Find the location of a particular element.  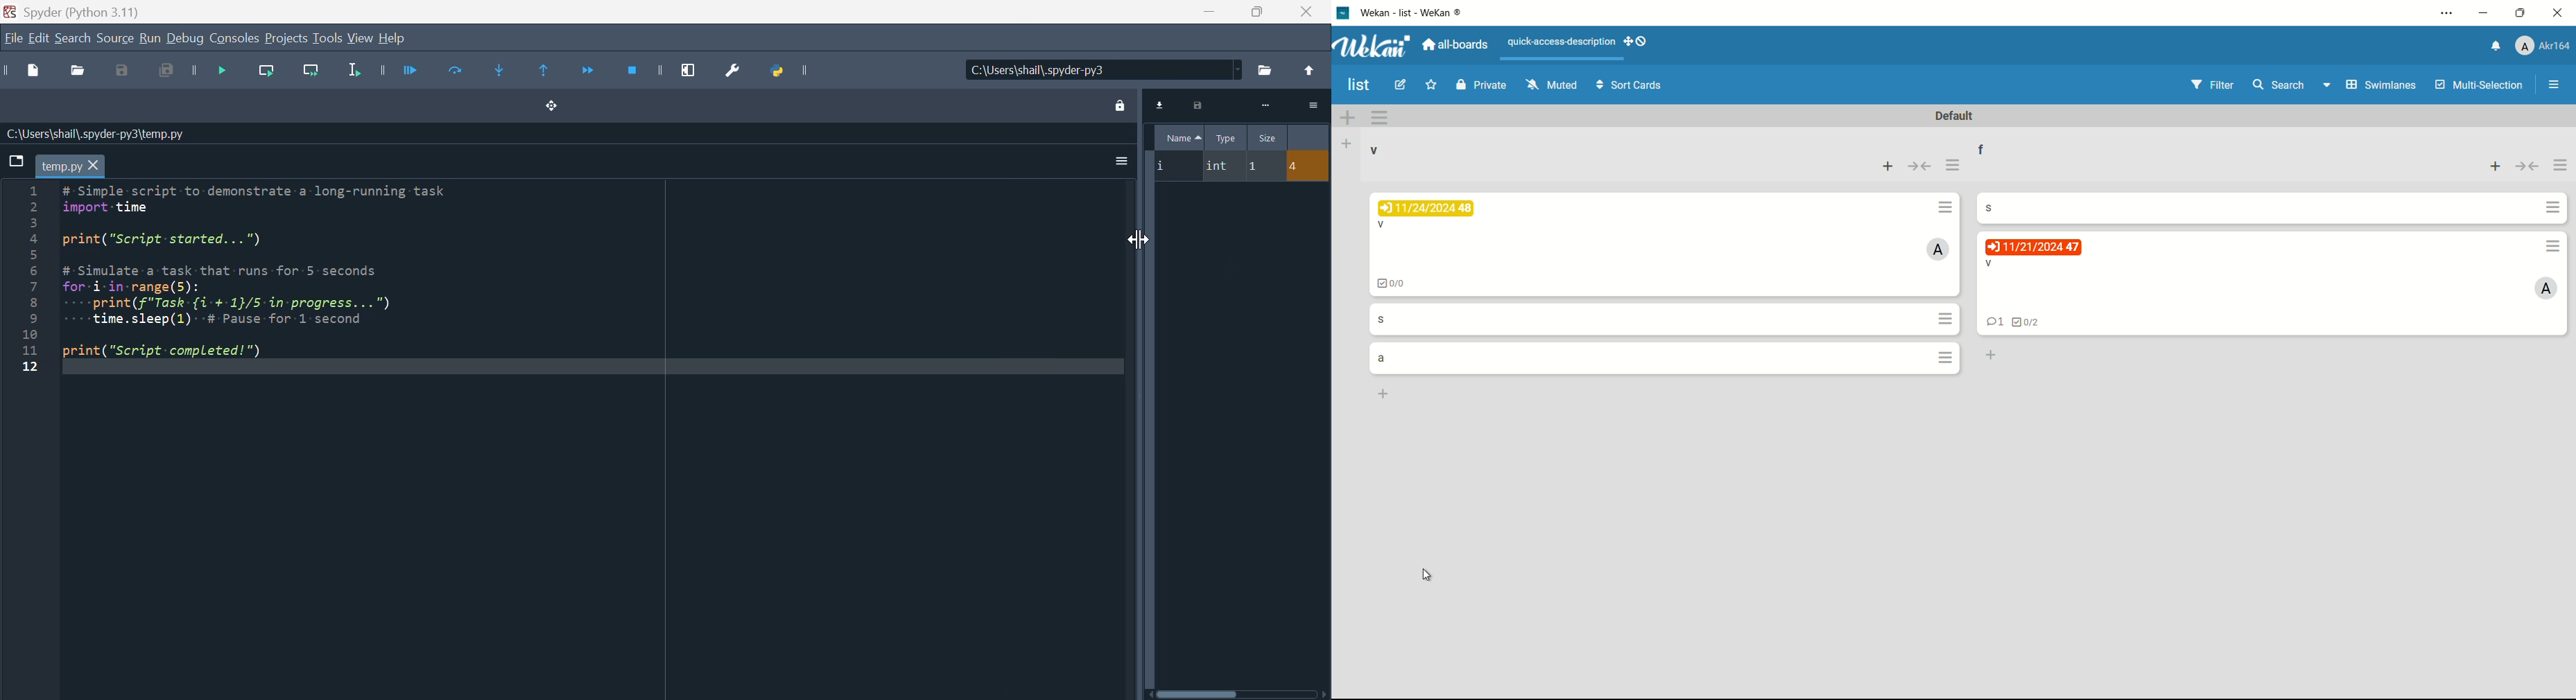

edit is located at coordinates (39, 39).